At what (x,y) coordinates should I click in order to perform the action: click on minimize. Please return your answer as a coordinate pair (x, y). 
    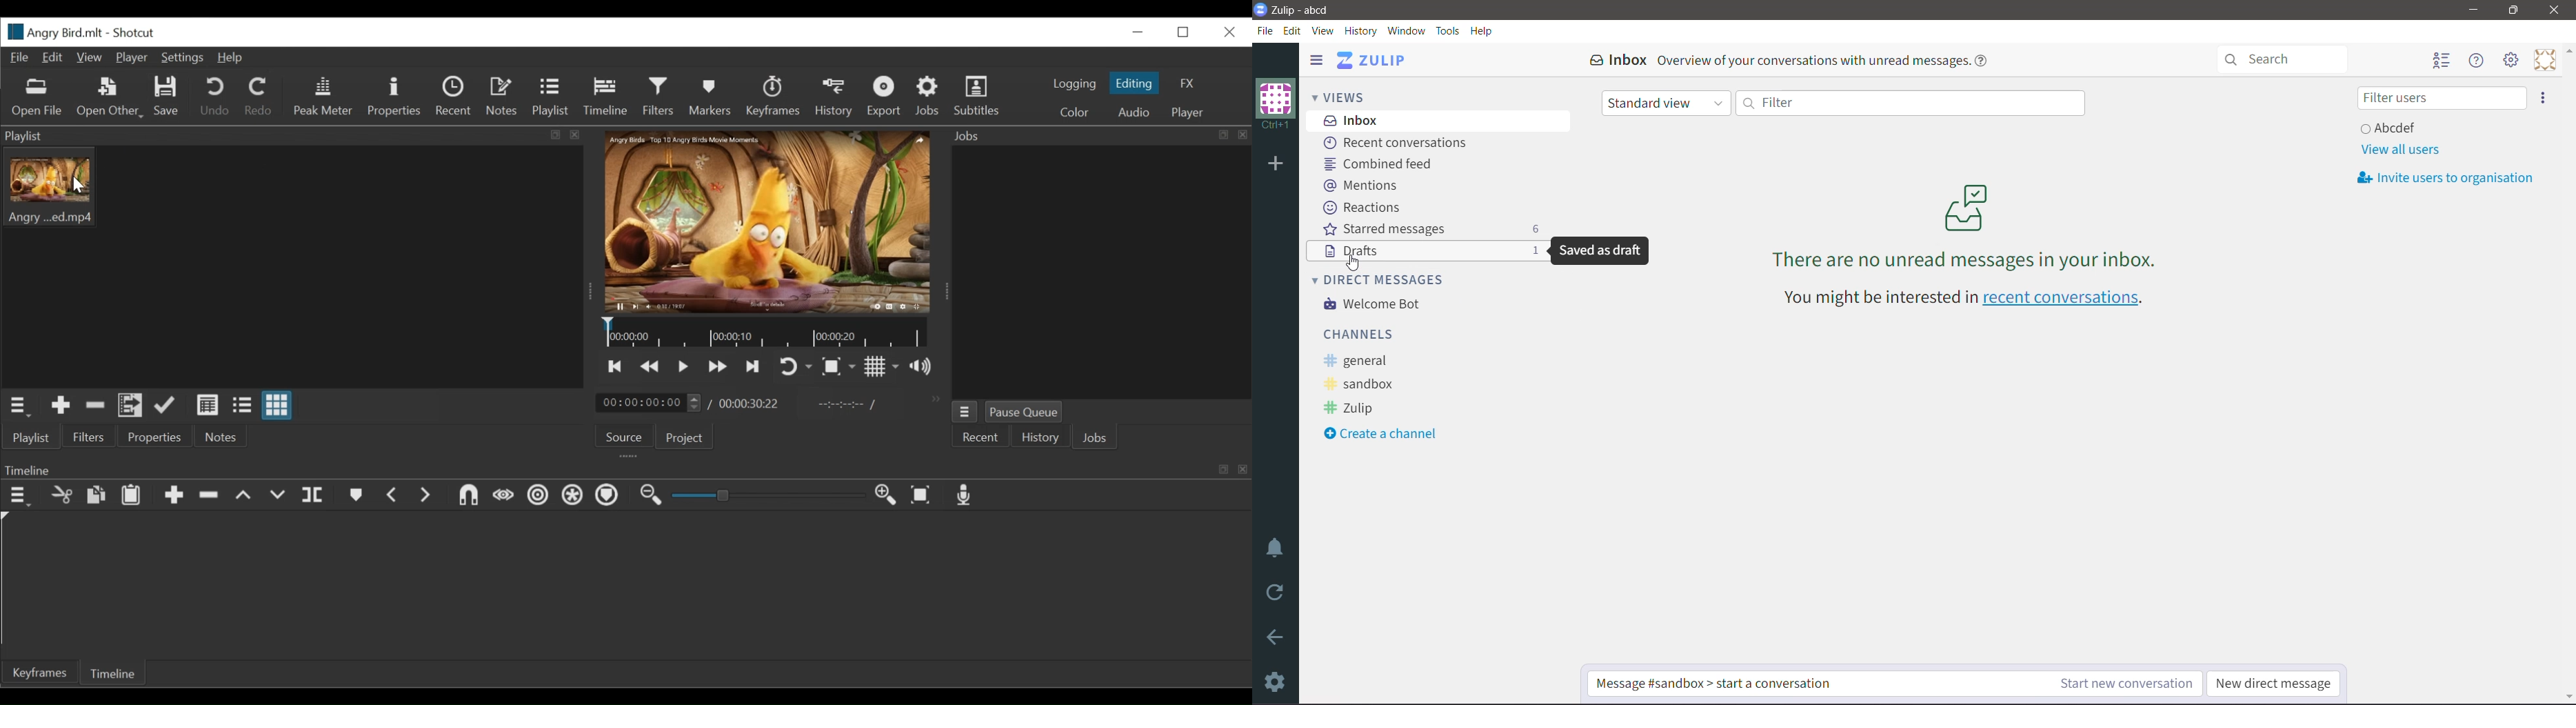
    Looking at the image, I should click on (1138, 34).